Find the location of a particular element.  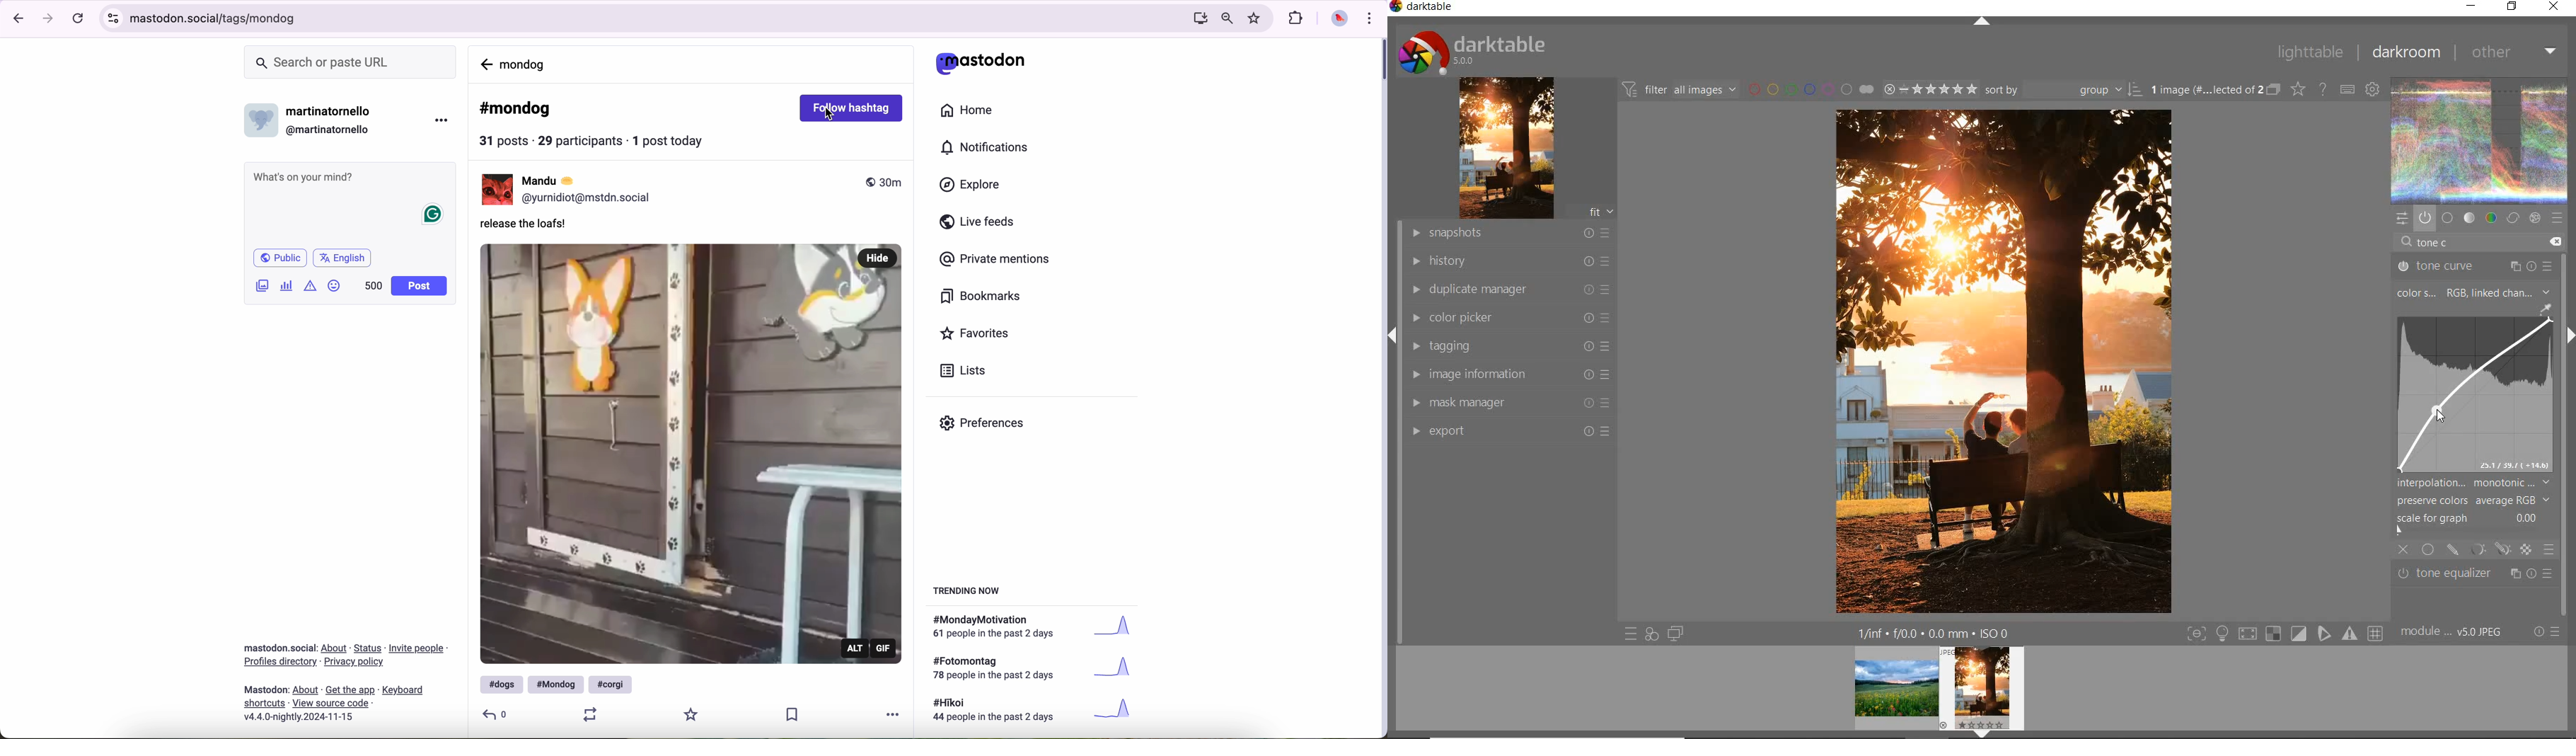

1 post today is located at coordinates (672, 140).